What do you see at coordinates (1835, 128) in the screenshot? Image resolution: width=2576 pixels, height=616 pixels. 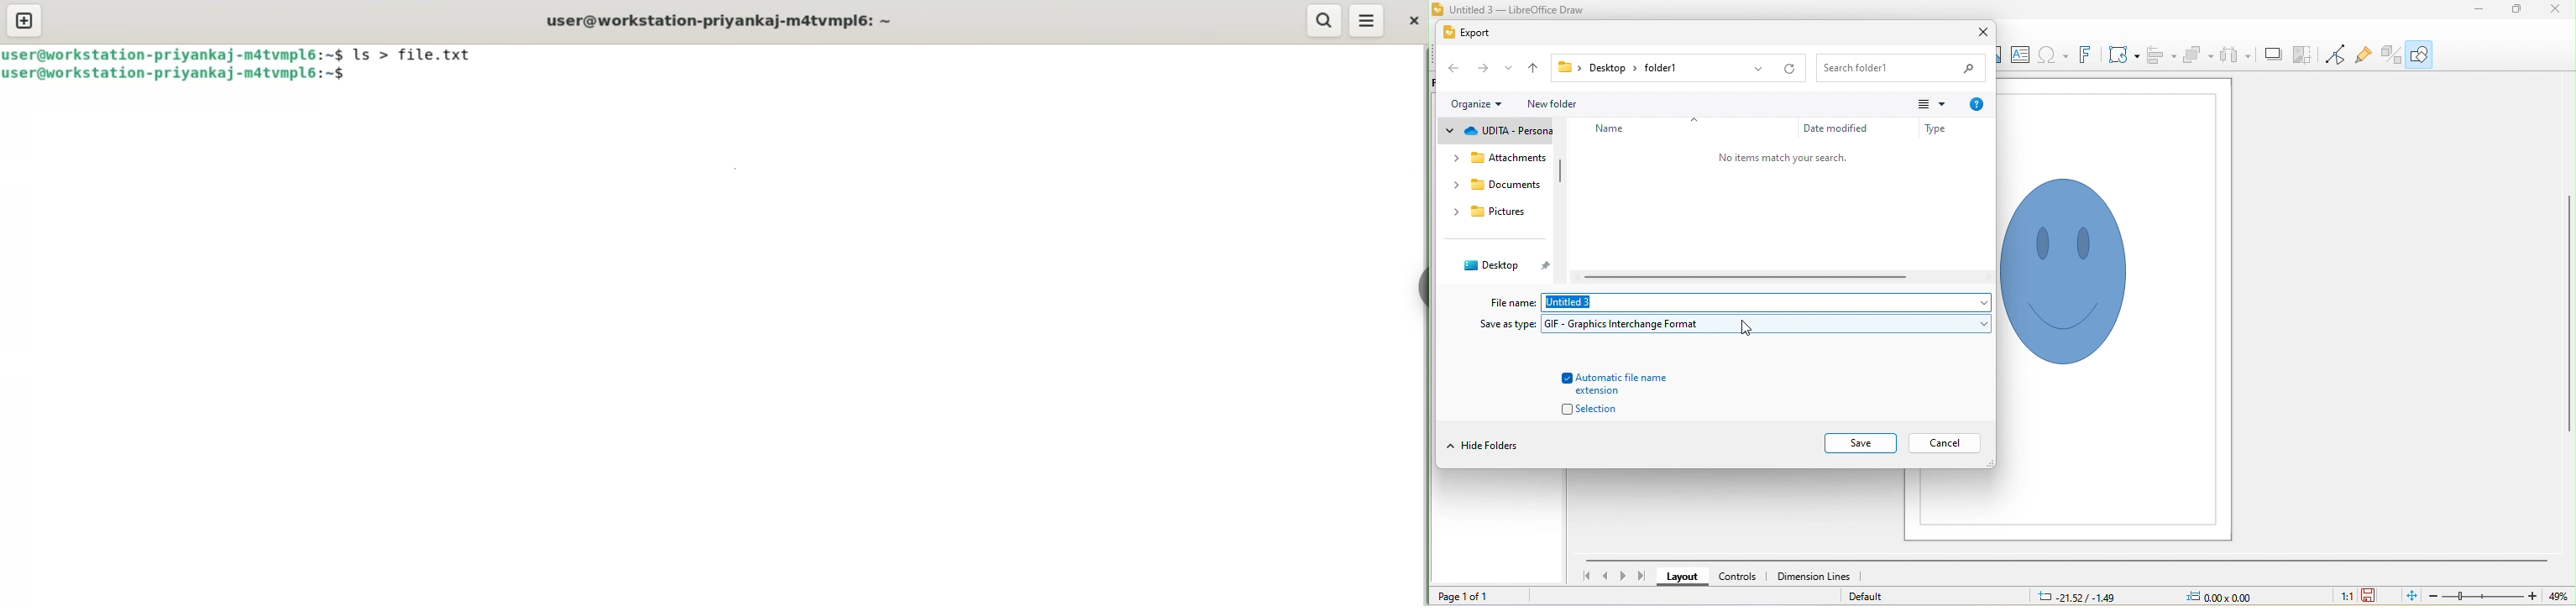 I see `date modified` at bounding box center [1835, 128].